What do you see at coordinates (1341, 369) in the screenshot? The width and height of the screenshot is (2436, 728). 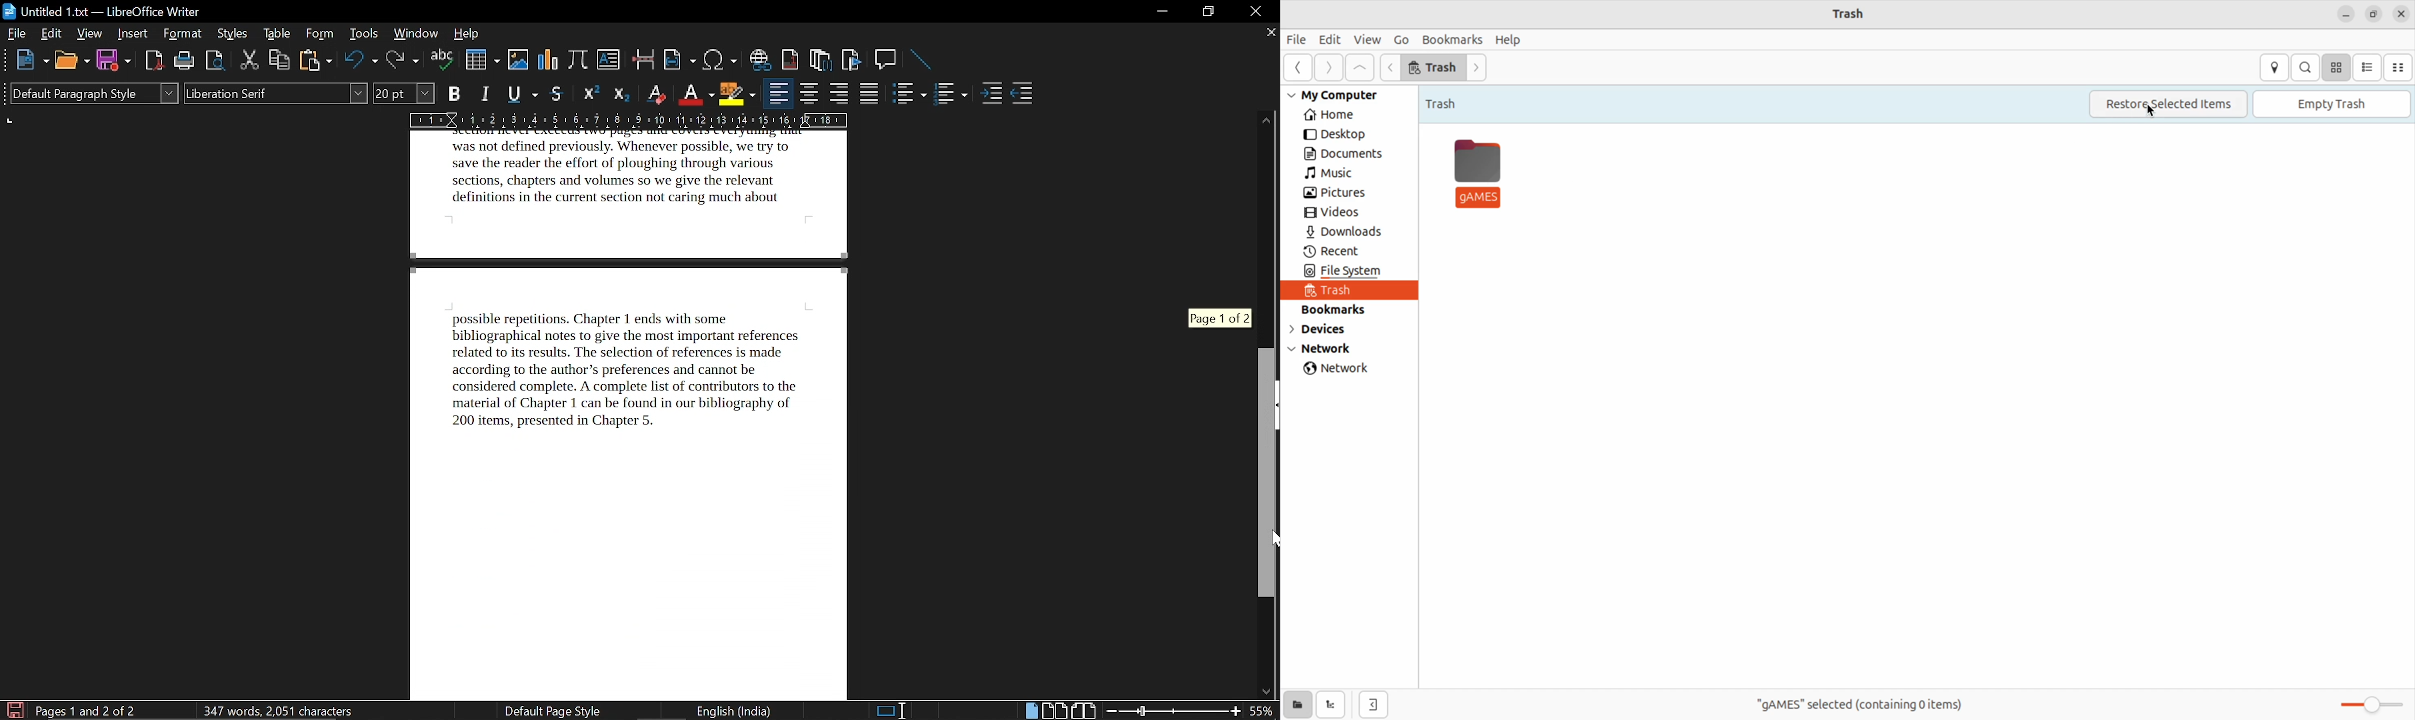 I see `network` at bounding box center [1341, 369].